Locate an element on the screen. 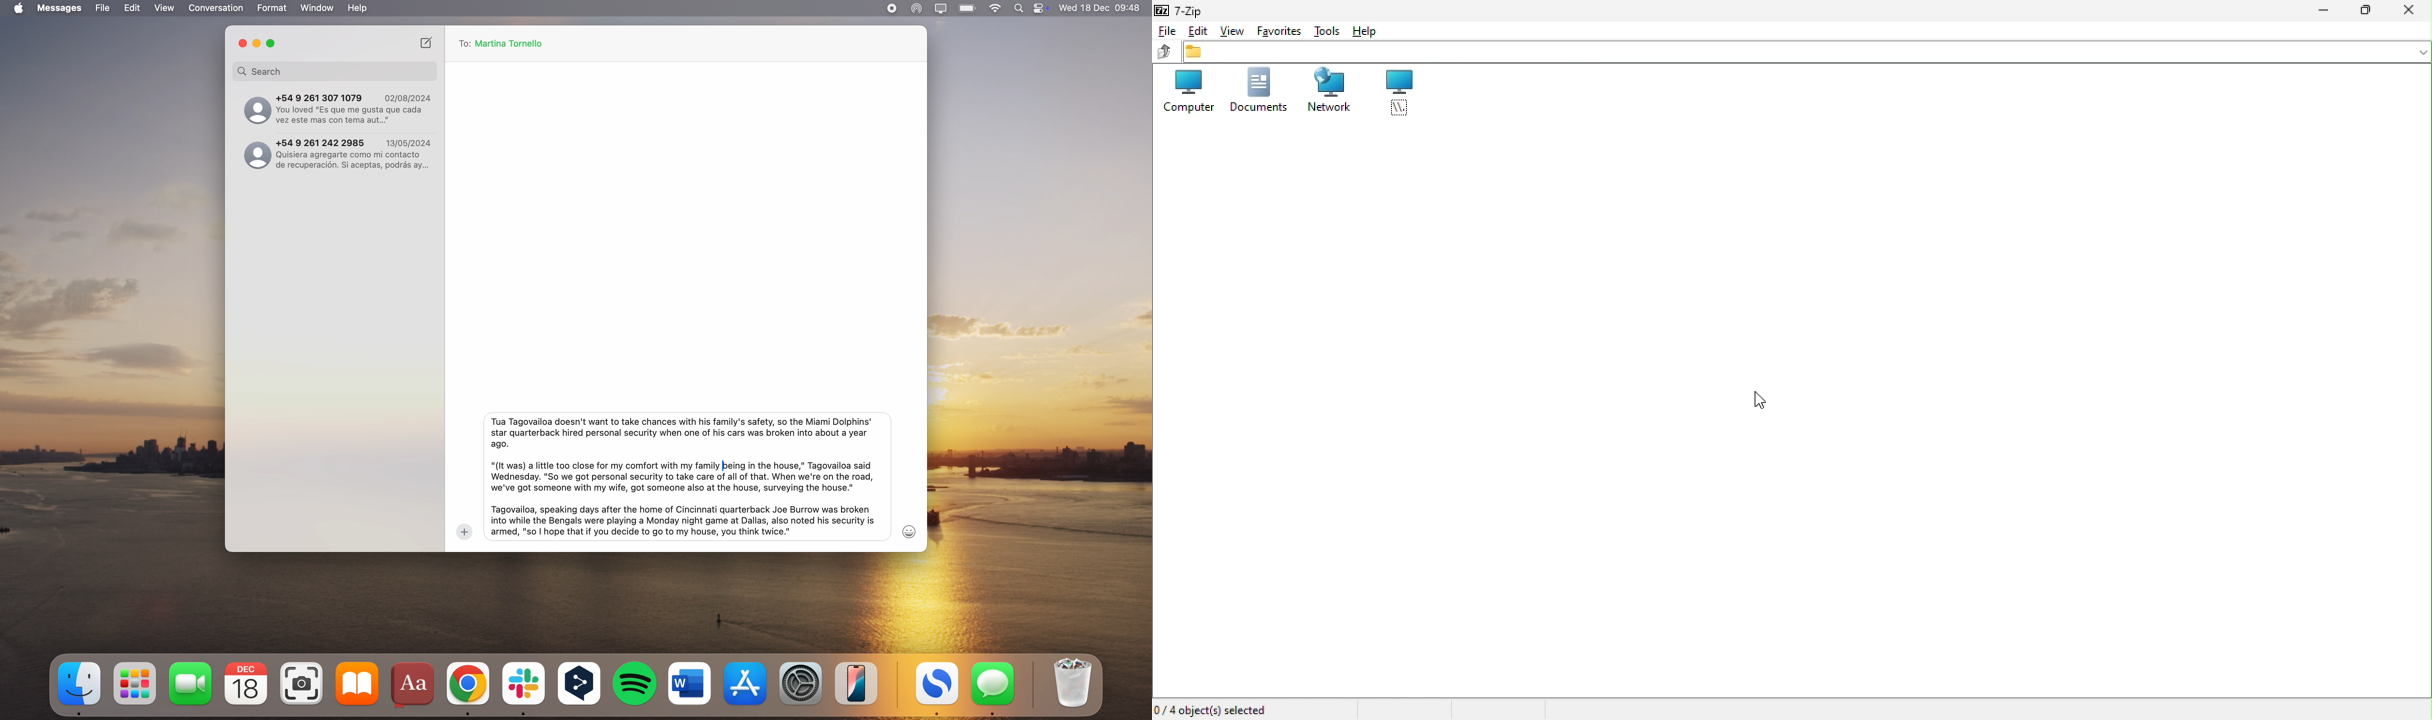 The height and width of the screenshot is (728, 2436). file is located at coordinates (103, 8).